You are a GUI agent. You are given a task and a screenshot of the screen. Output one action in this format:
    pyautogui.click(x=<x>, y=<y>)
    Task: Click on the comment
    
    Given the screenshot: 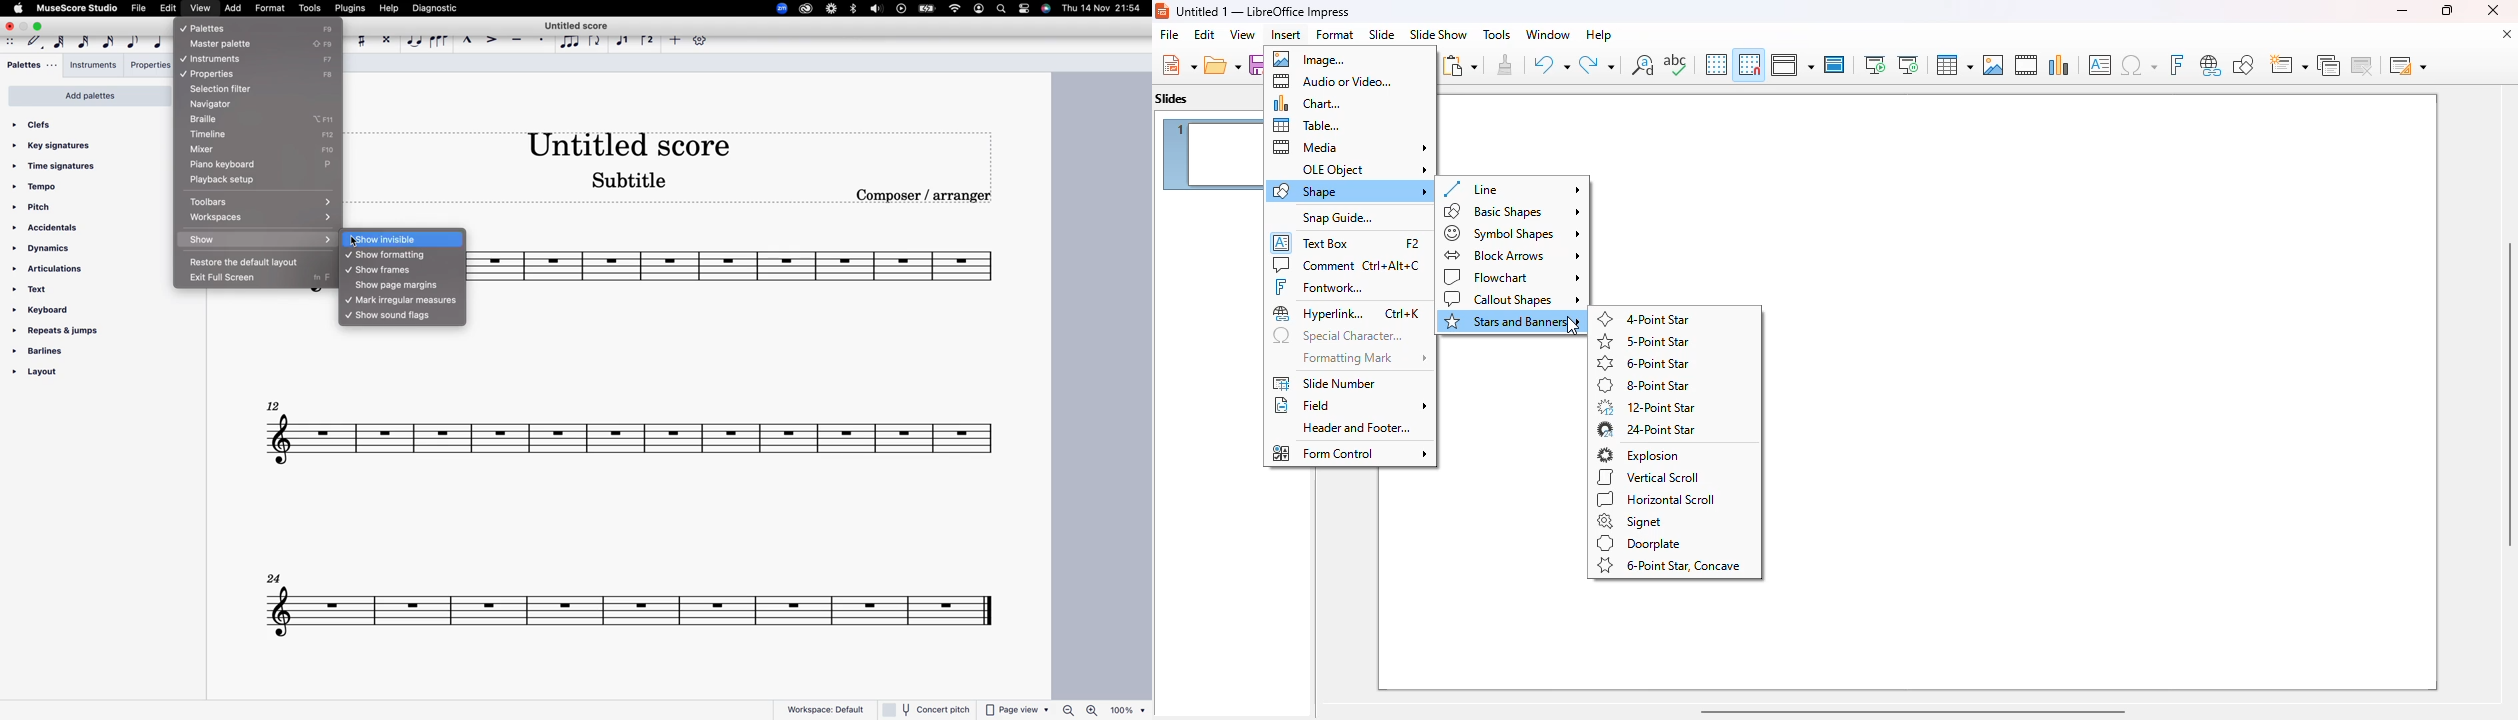 What is the action you would take?
    pyautogui.click(x=1347, y=265)
    